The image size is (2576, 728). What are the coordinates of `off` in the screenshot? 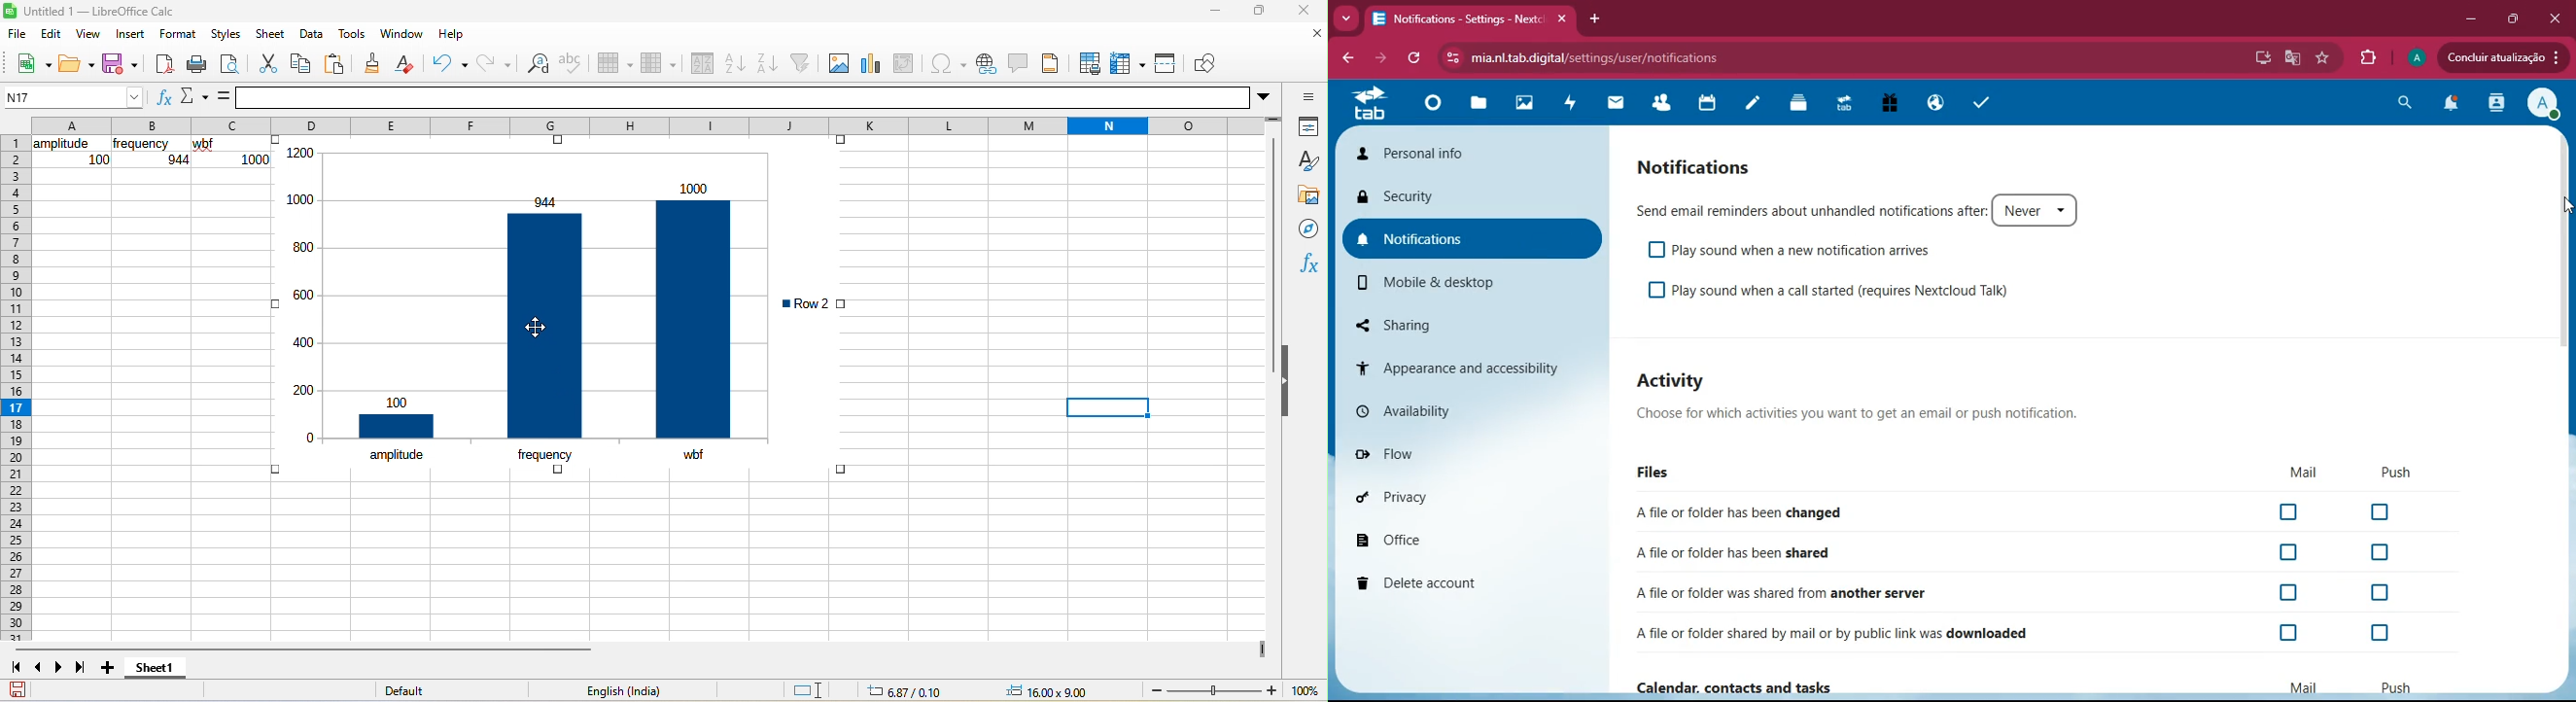 It's located at (2375, 553).